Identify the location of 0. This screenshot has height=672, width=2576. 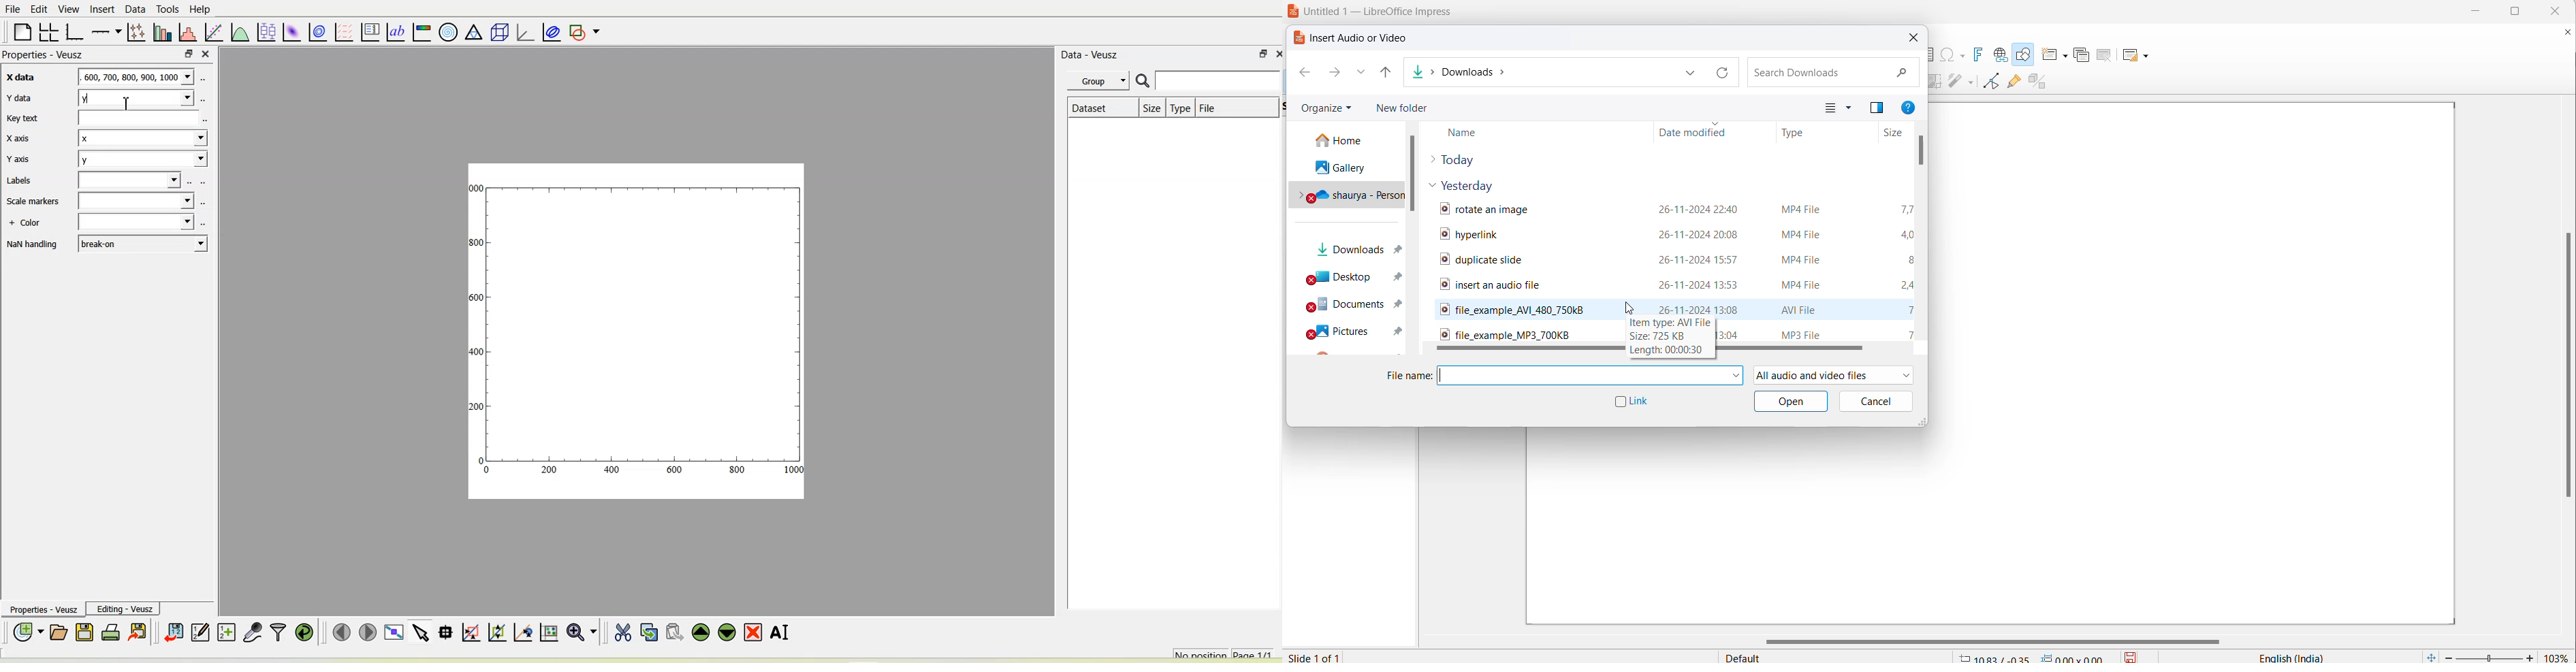
(488, 472).